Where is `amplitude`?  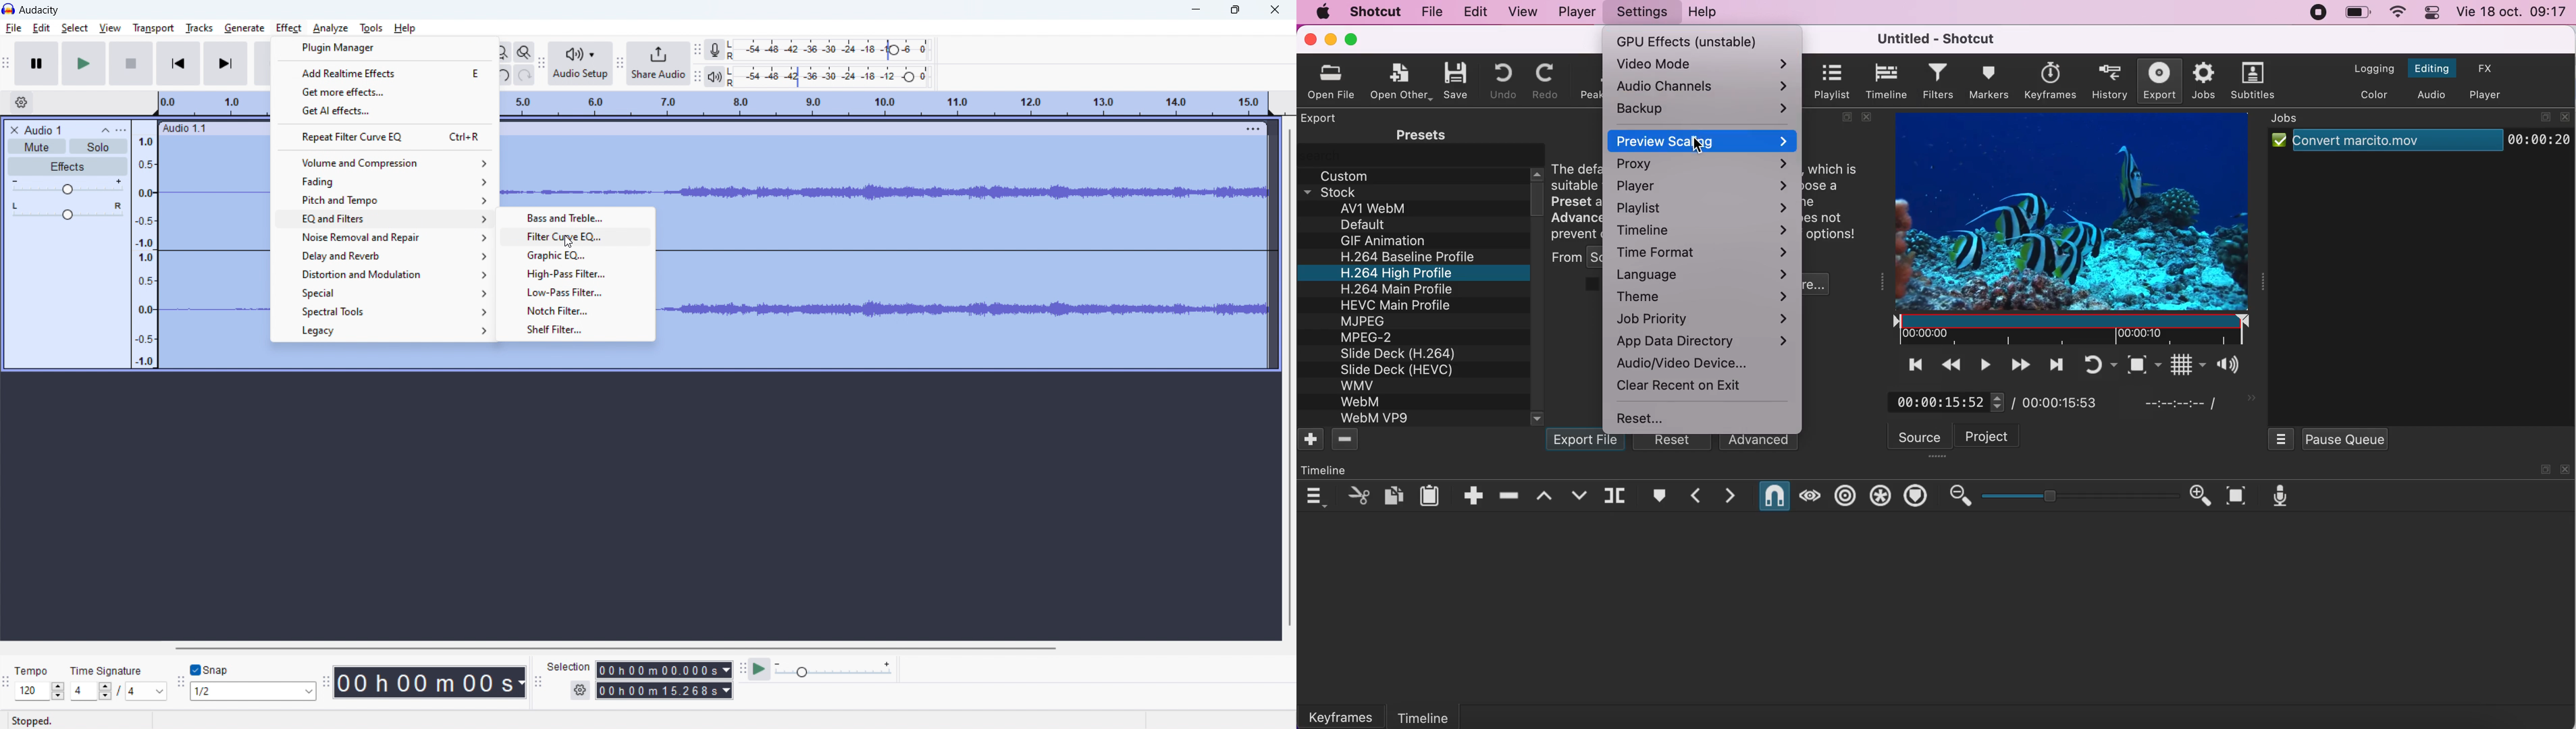
amplitude is located at coordinates (145, 244).